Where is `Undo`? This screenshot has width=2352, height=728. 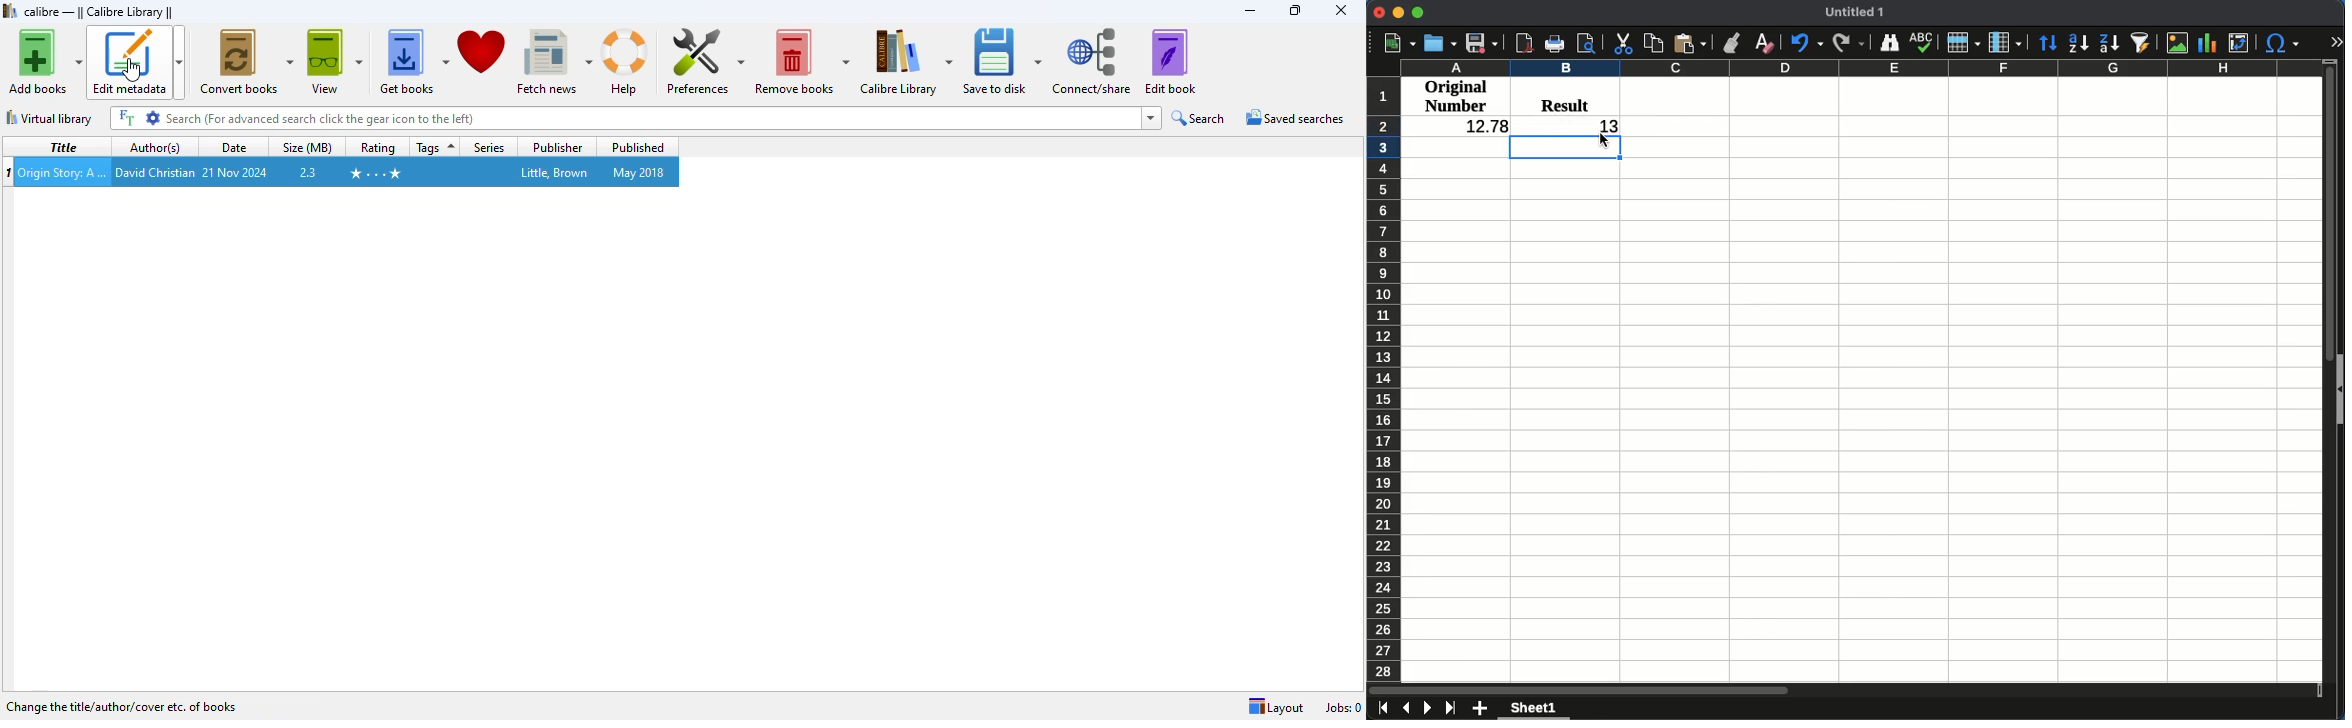
Undo is located at coordinates (1806, 45).